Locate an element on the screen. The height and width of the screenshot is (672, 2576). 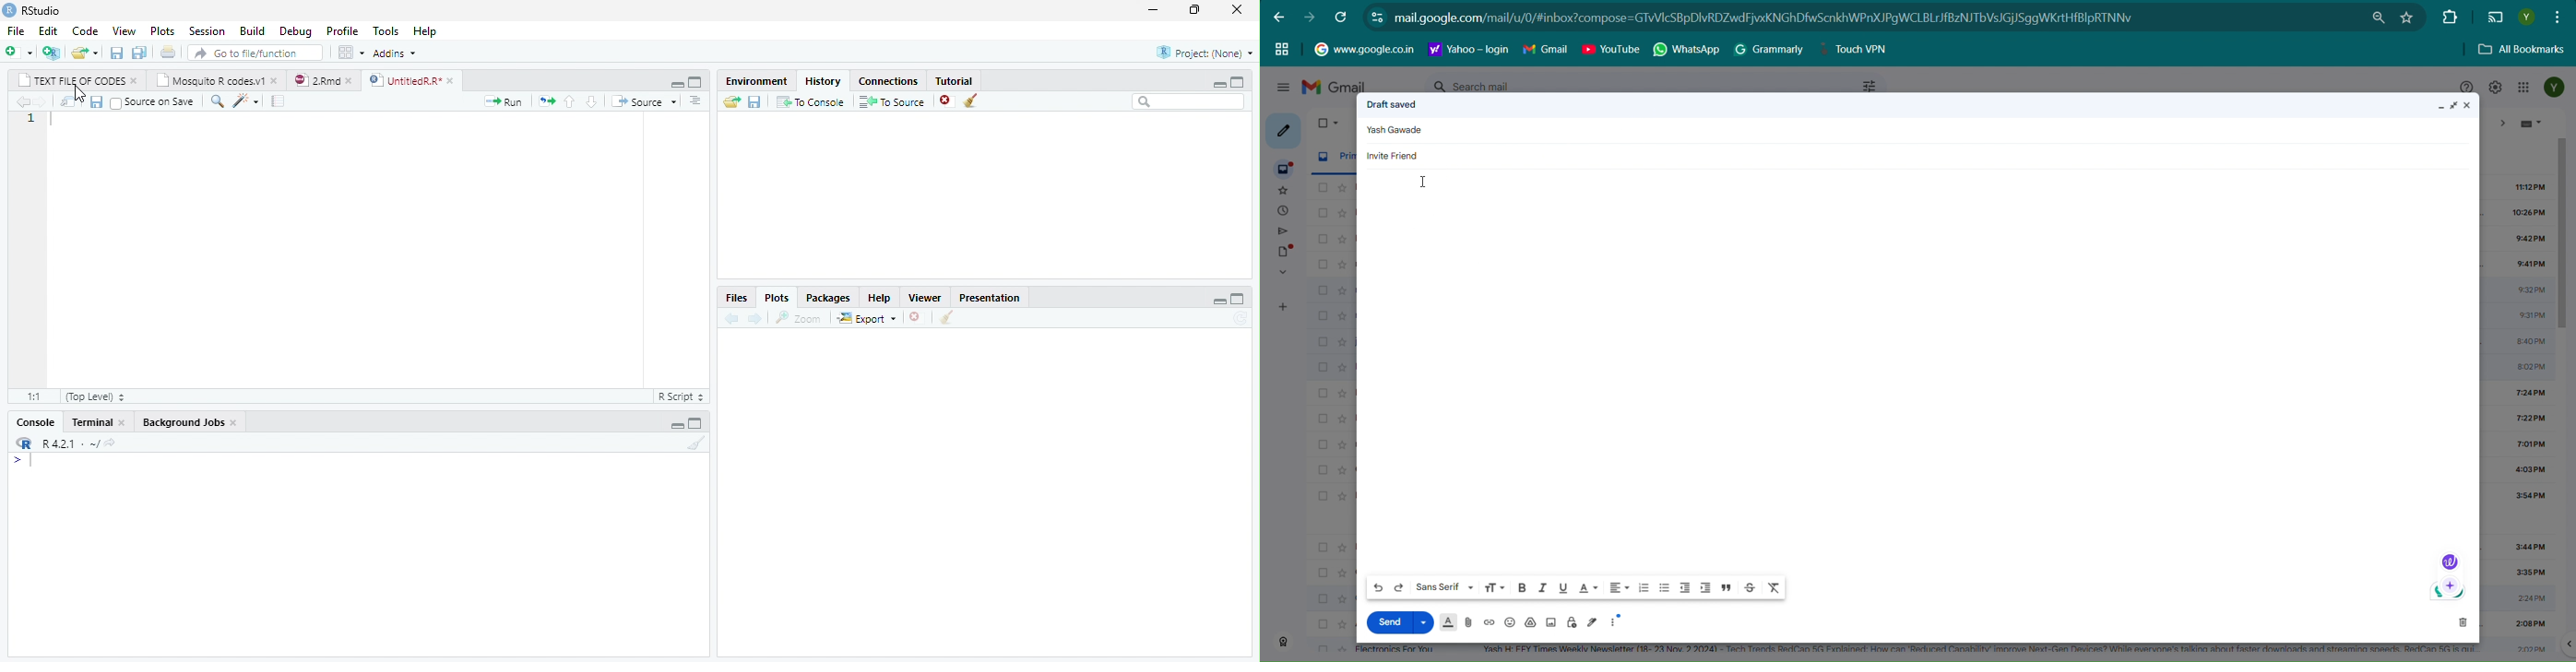
tools is located at coordinates (383, 30).